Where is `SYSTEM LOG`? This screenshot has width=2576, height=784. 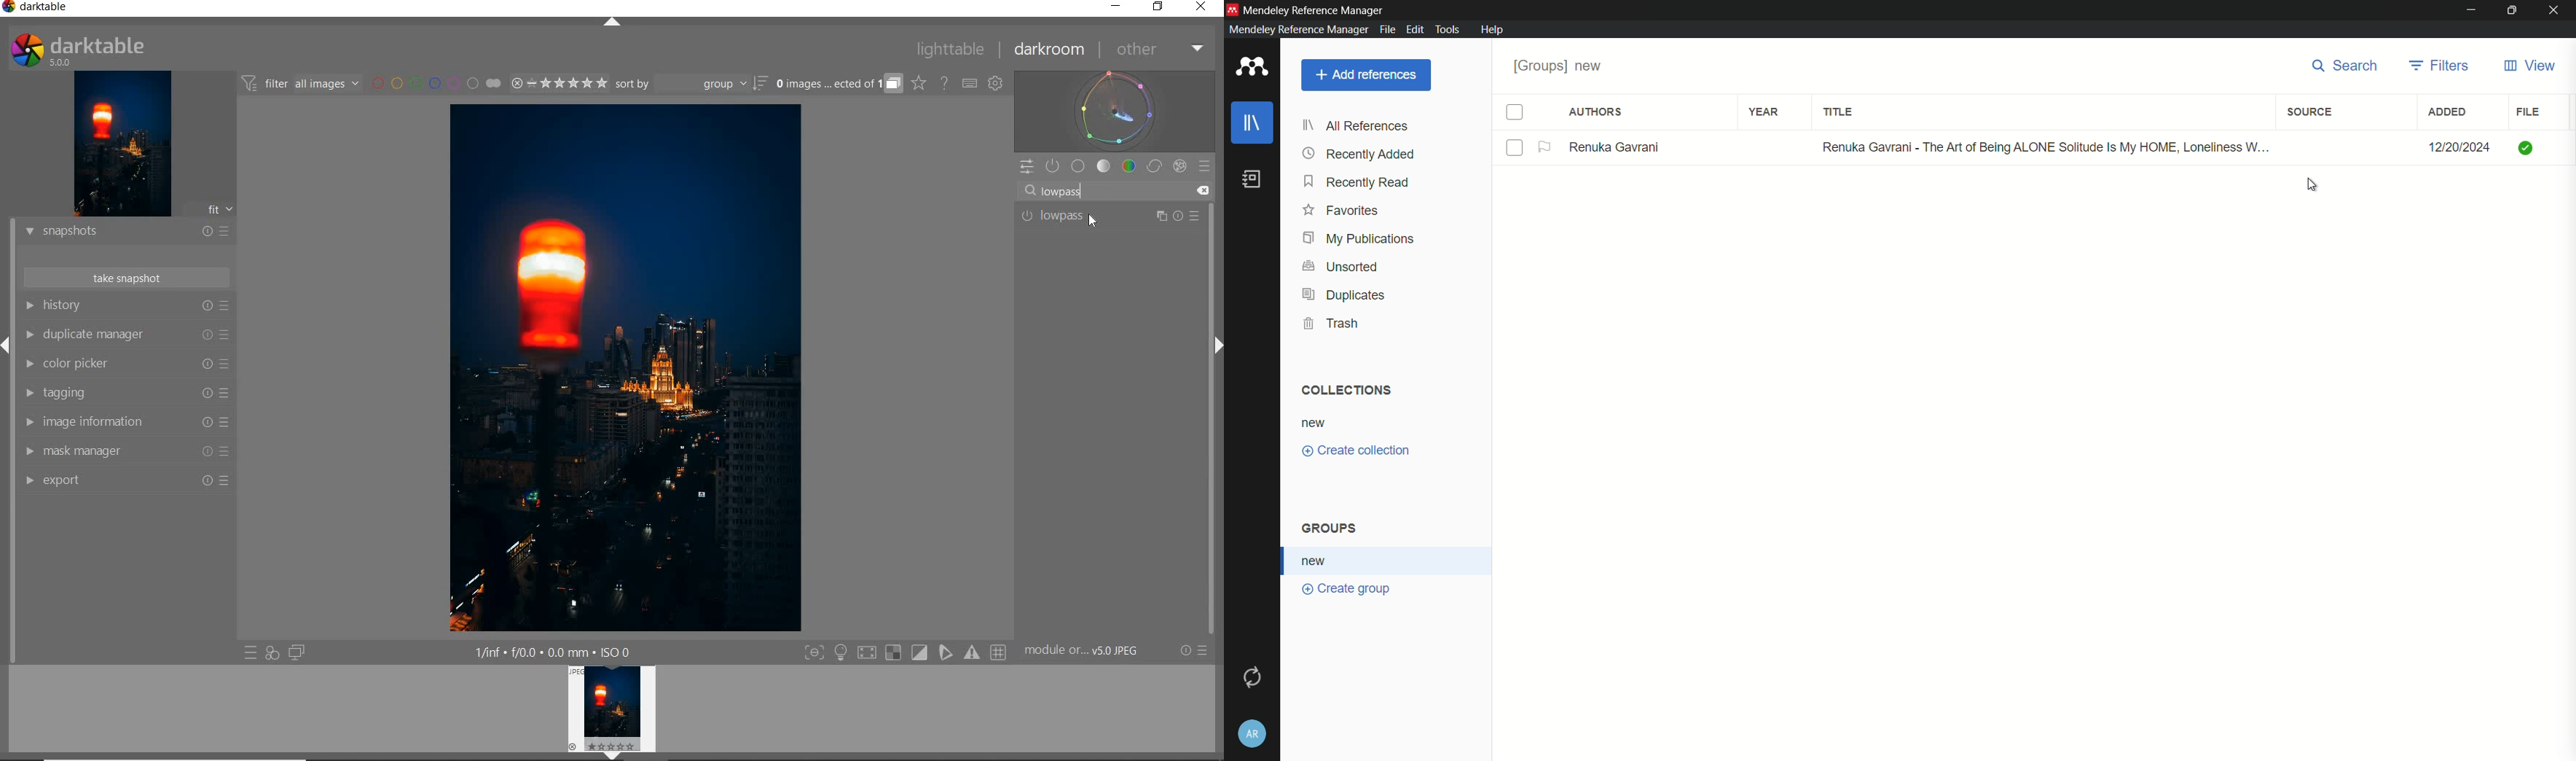 SYSTEM LOG is located at coordinates (93, 49).